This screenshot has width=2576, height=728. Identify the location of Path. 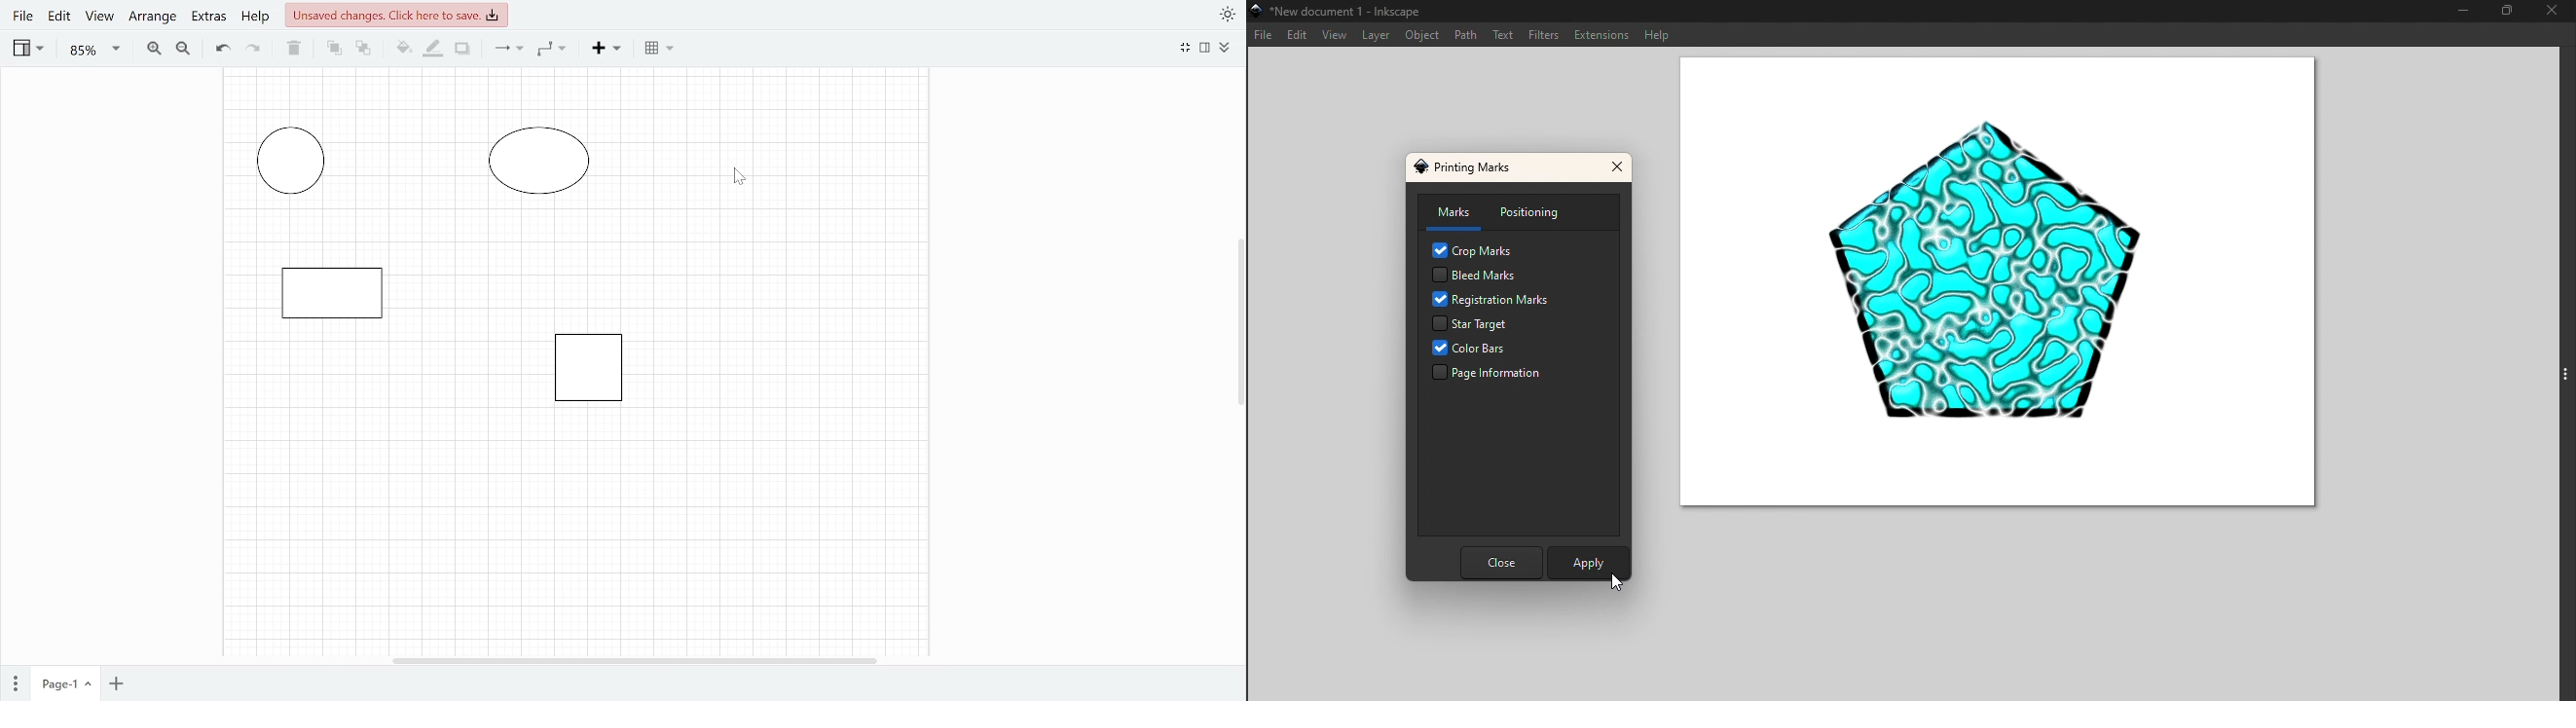
(1466, 36).